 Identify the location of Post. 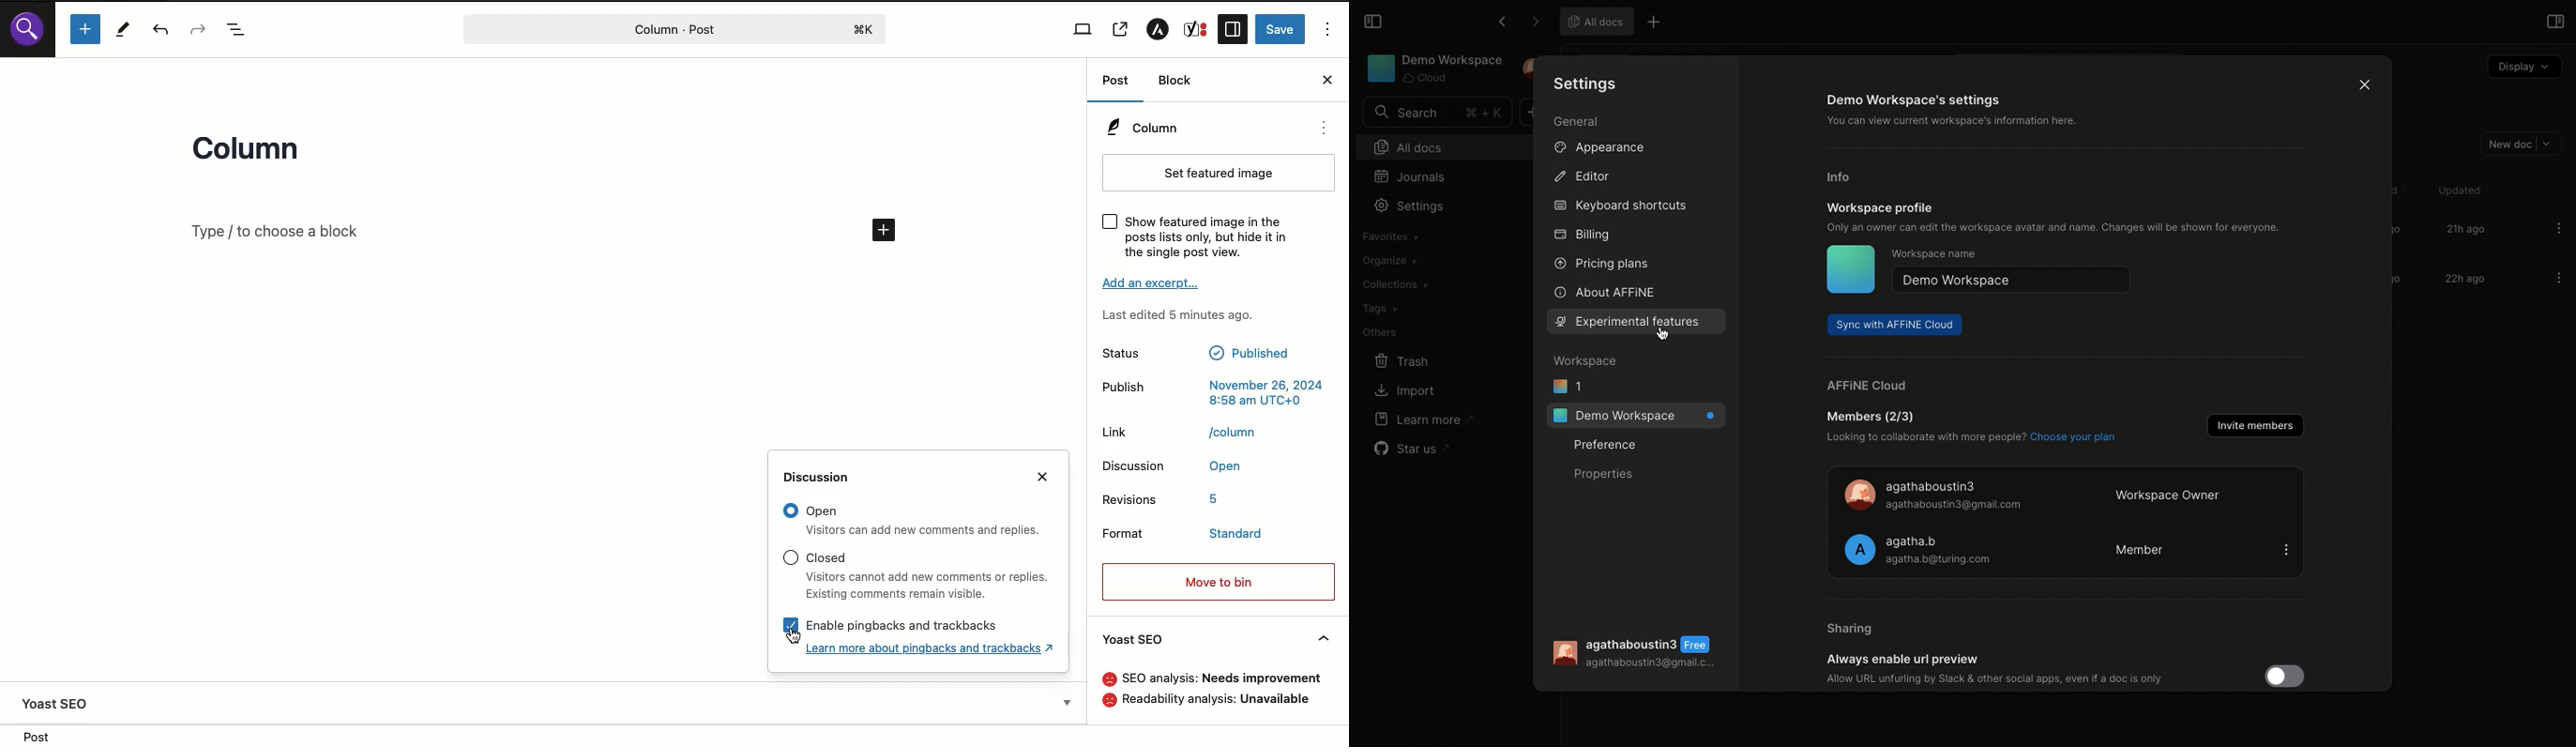
(656, 29).